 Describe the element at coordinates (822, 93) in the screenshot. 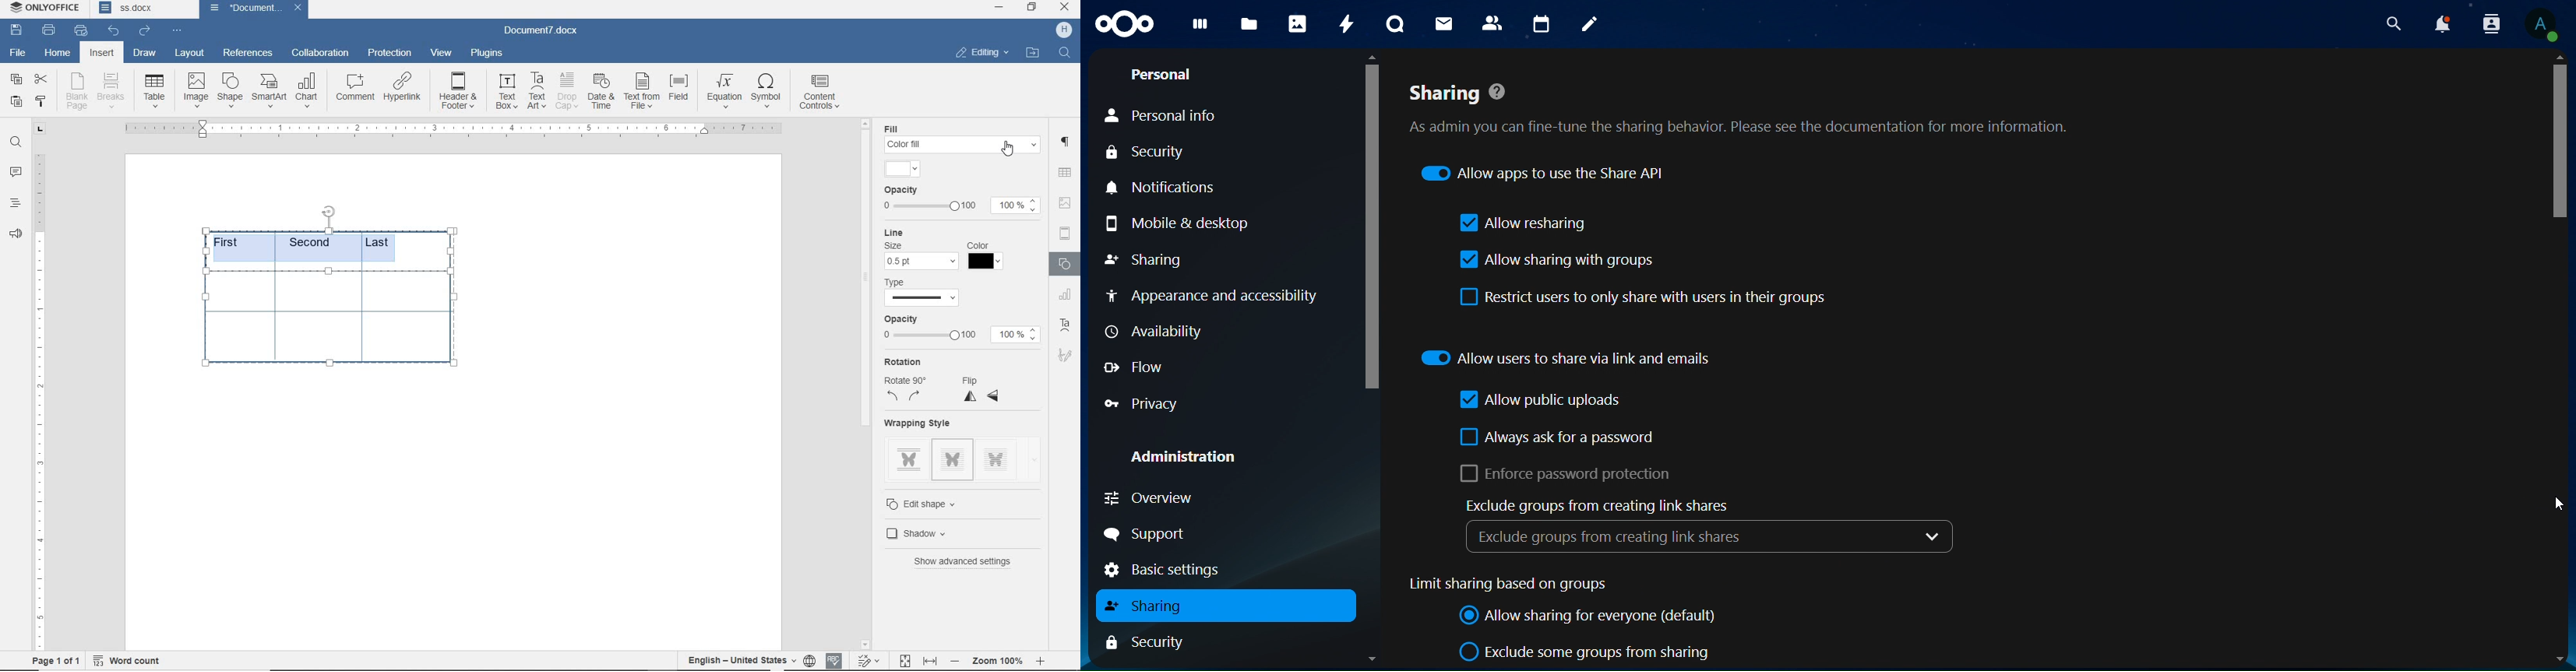

I see `content controls` at that location.